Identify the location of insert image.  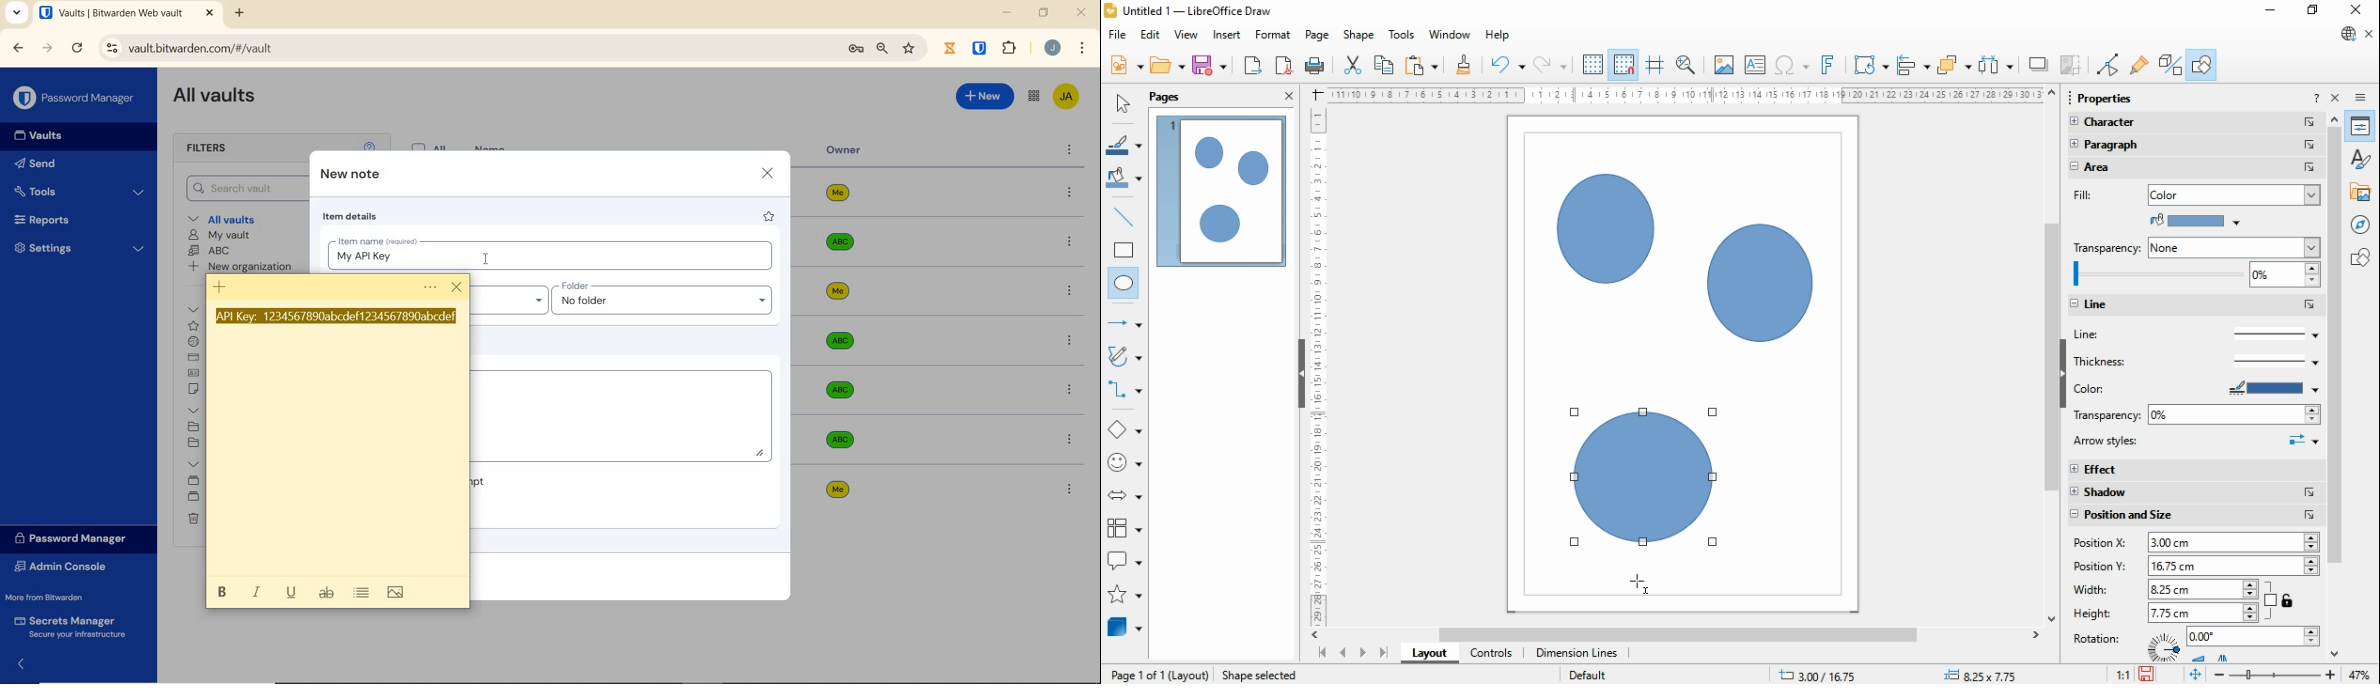
(1723, 64).